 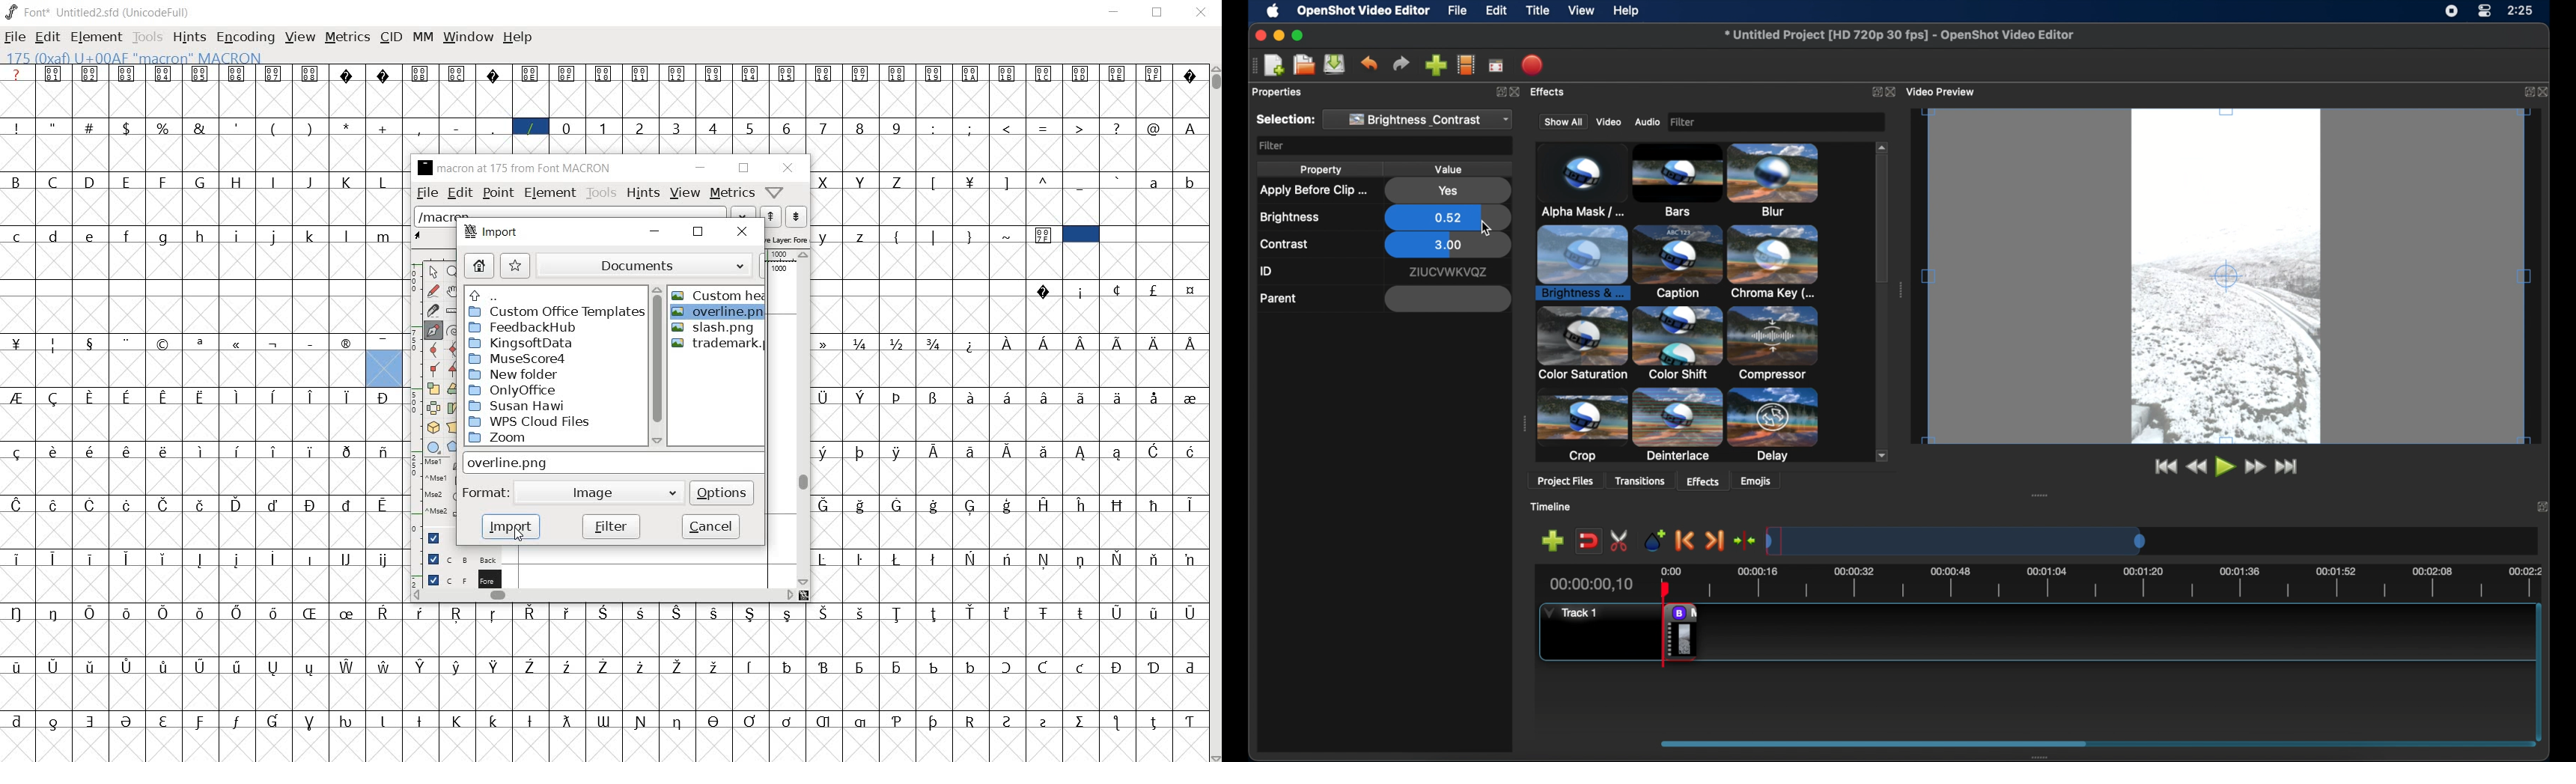 What do you see at coordinates (825, 236) in the screenshot?
I see `y` at bounding box center [825, 236].